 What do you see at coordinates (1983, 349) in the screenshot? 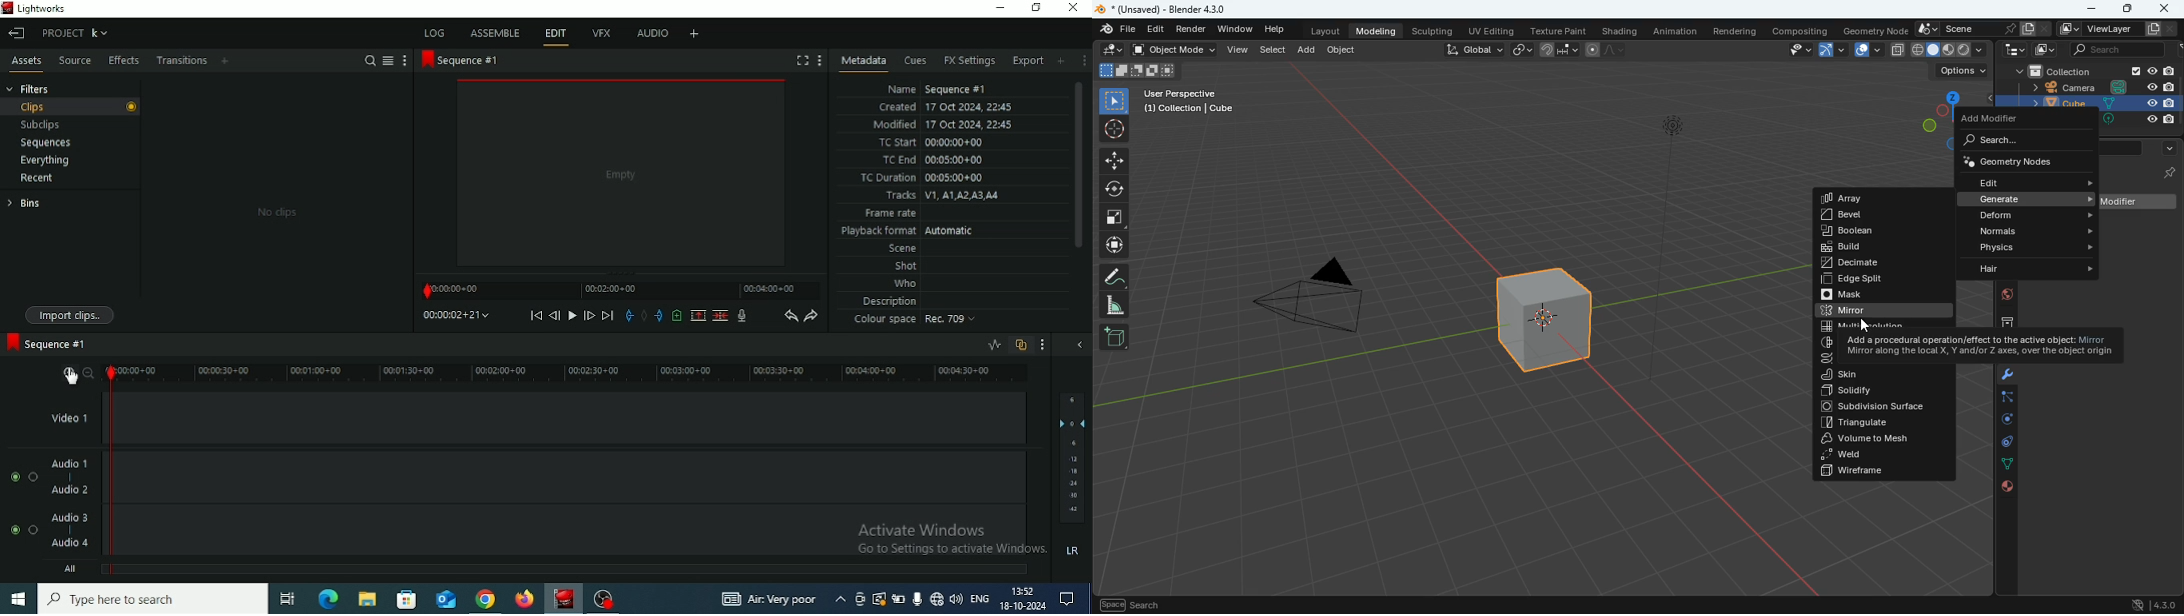
I see `description` at bounding box center [1983, 349].